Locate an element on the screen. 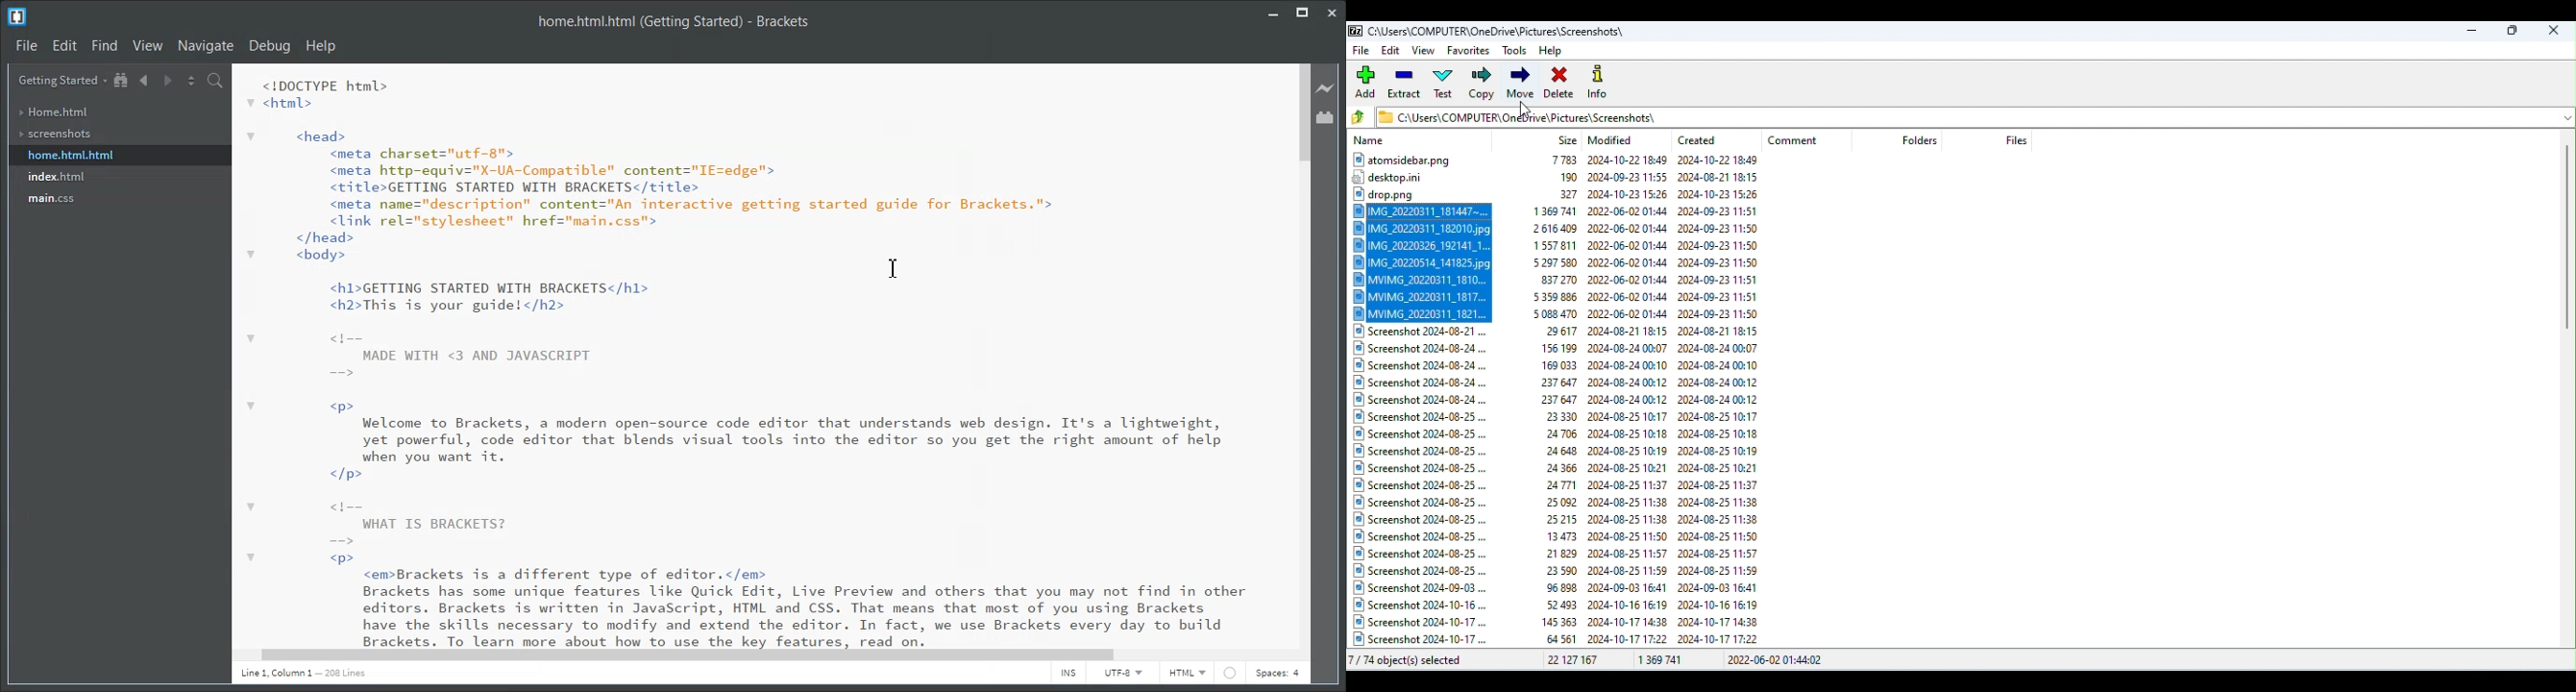 Image resolution: width=2576 pixels, height=700 pixels. Debug is located at coordinates (269, 46).